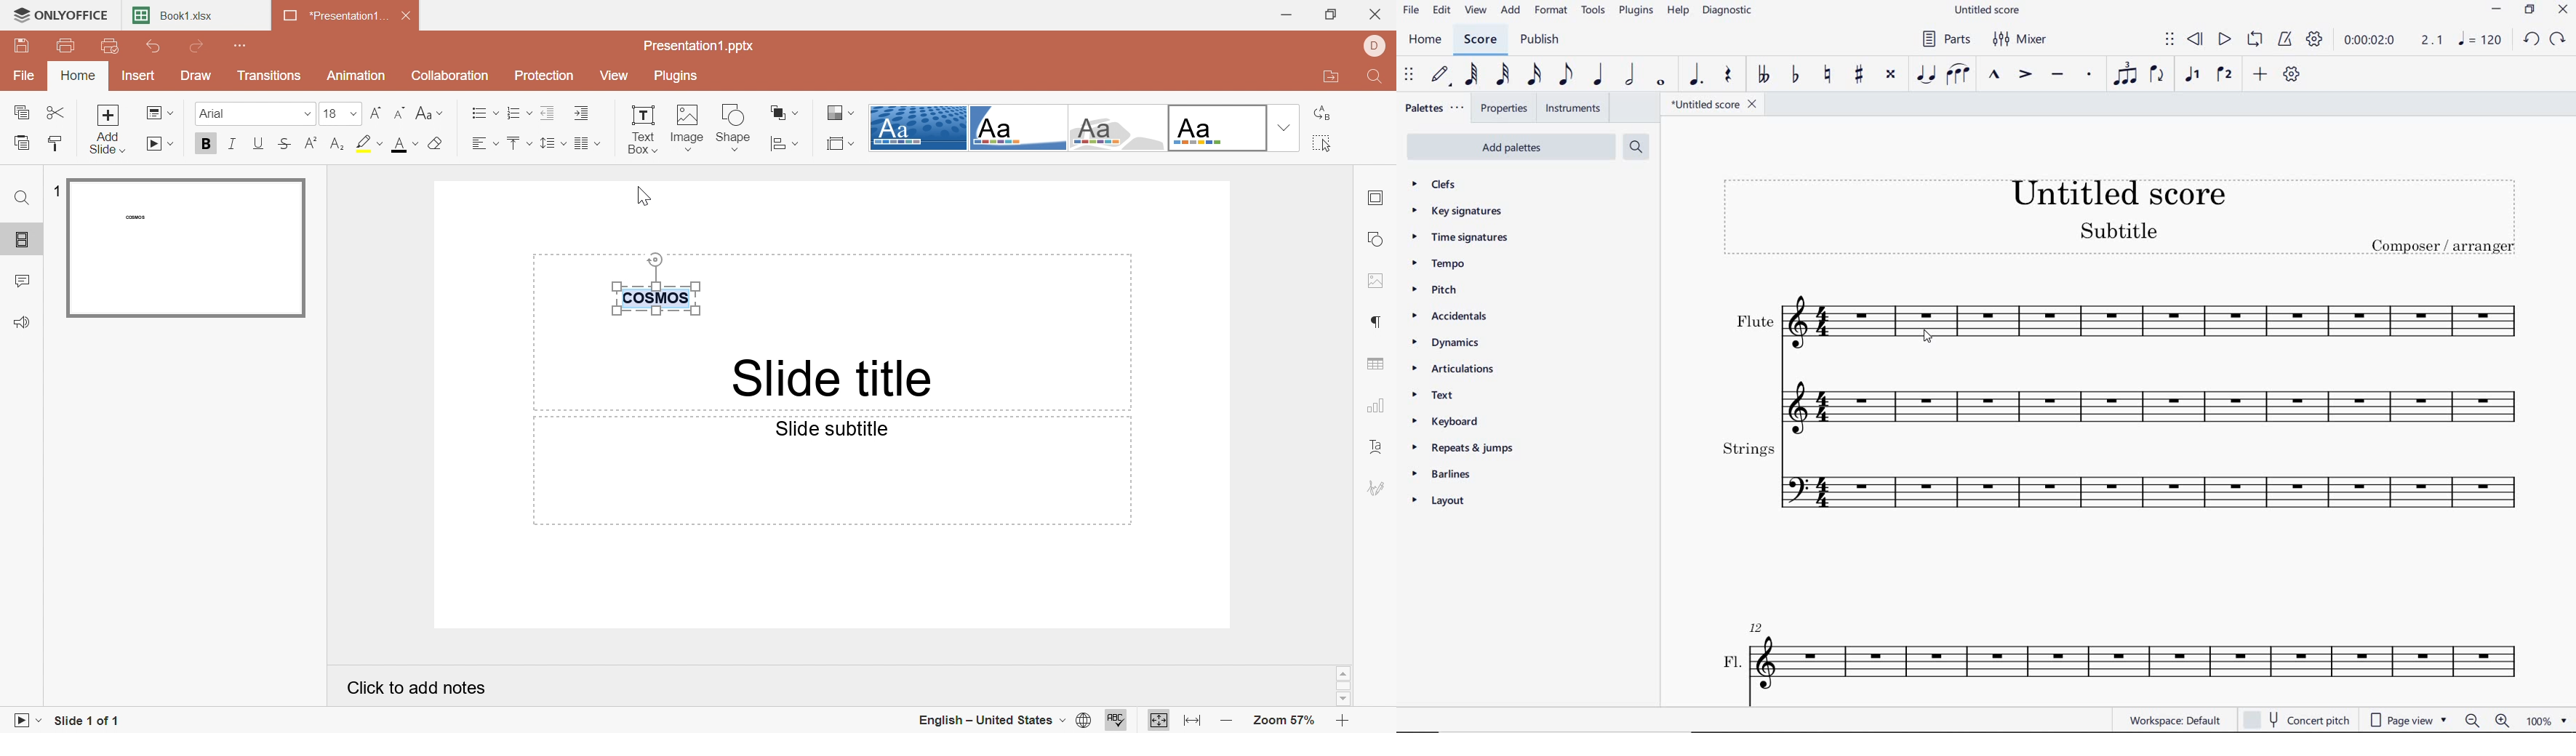 This screenshot has height=756, width=2576. Describe the element at coordinates (369, 143) in the screenshot. I see `Highlight color` at that location.